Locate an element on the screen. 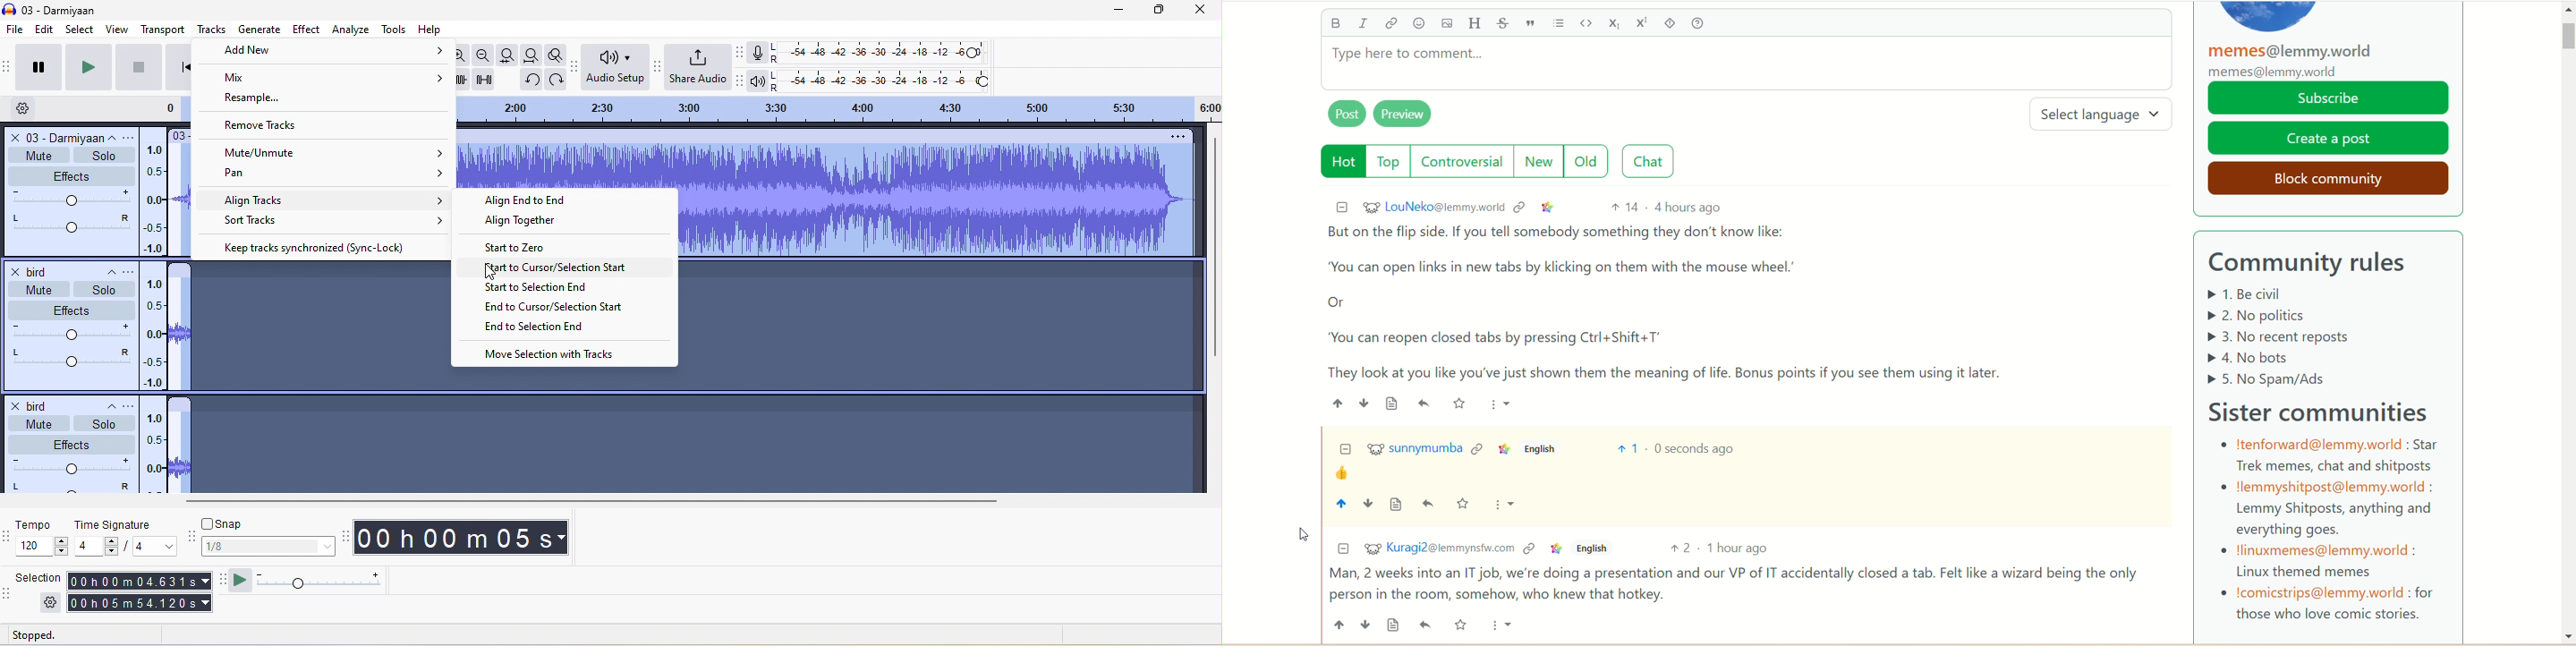  open menu is located at coordinates (132, 406).